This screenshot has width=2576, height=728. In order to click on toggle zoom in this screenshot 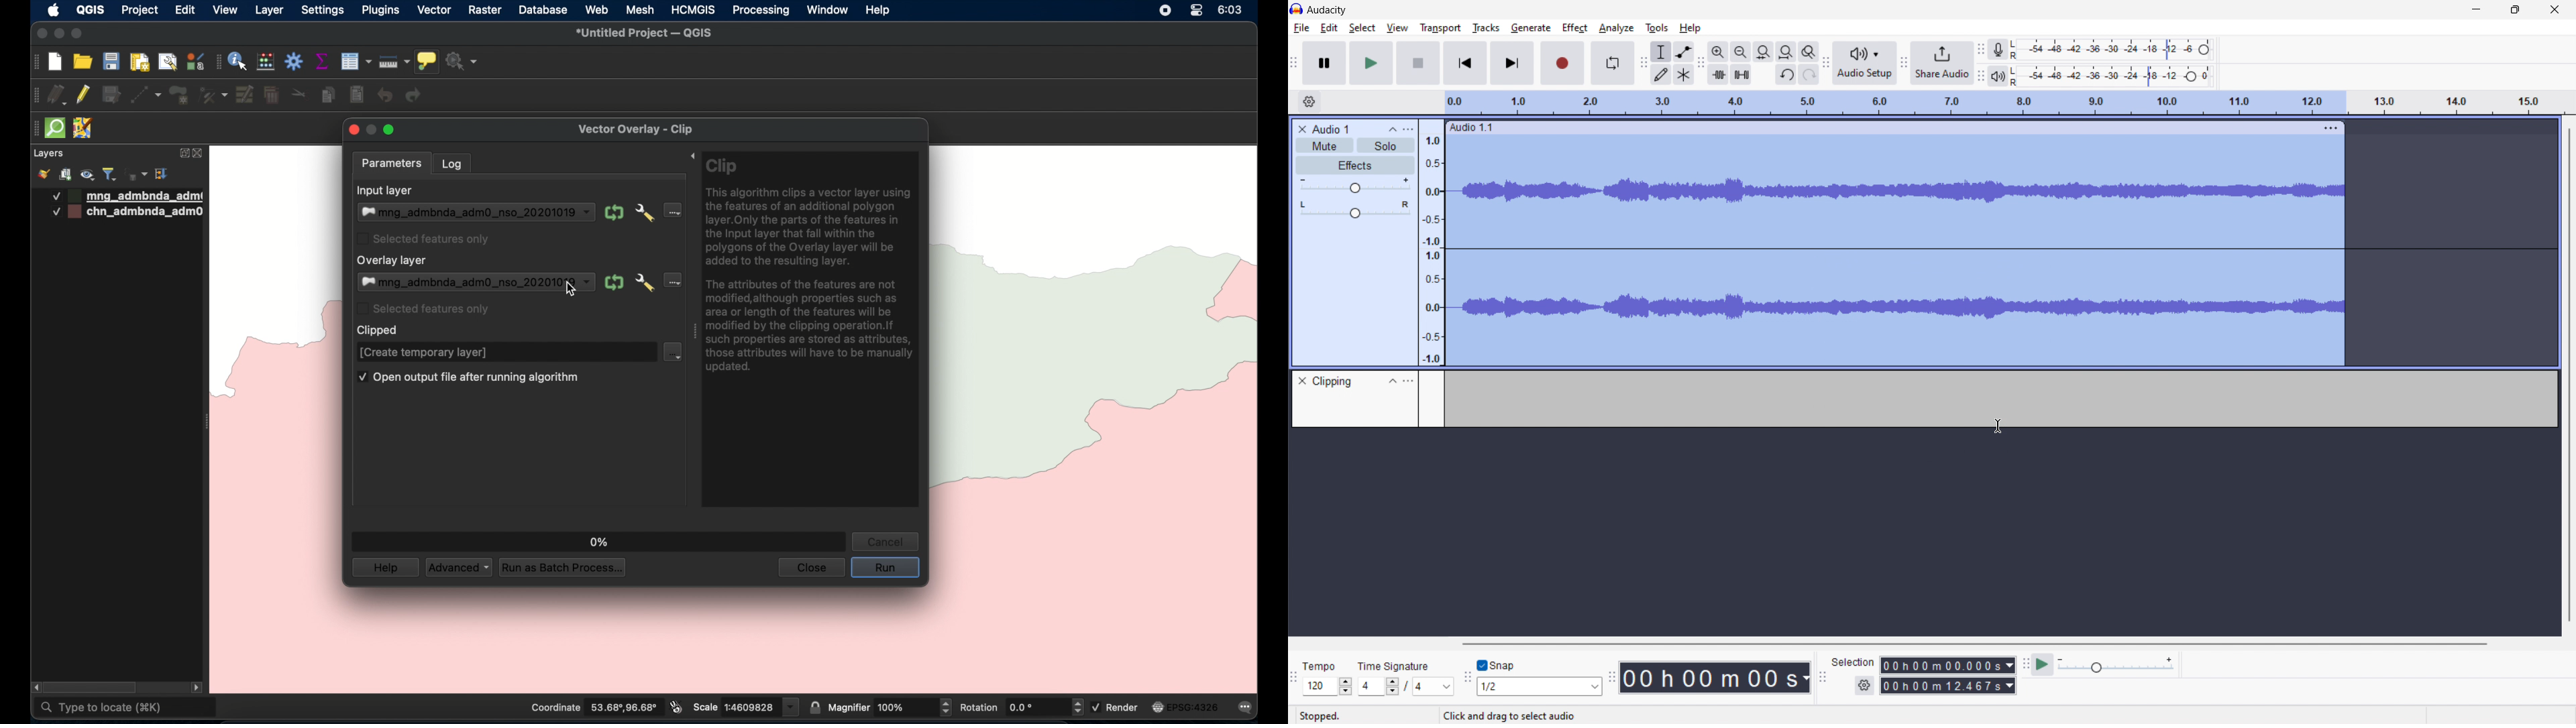, I will do `click(1809, 52)`.